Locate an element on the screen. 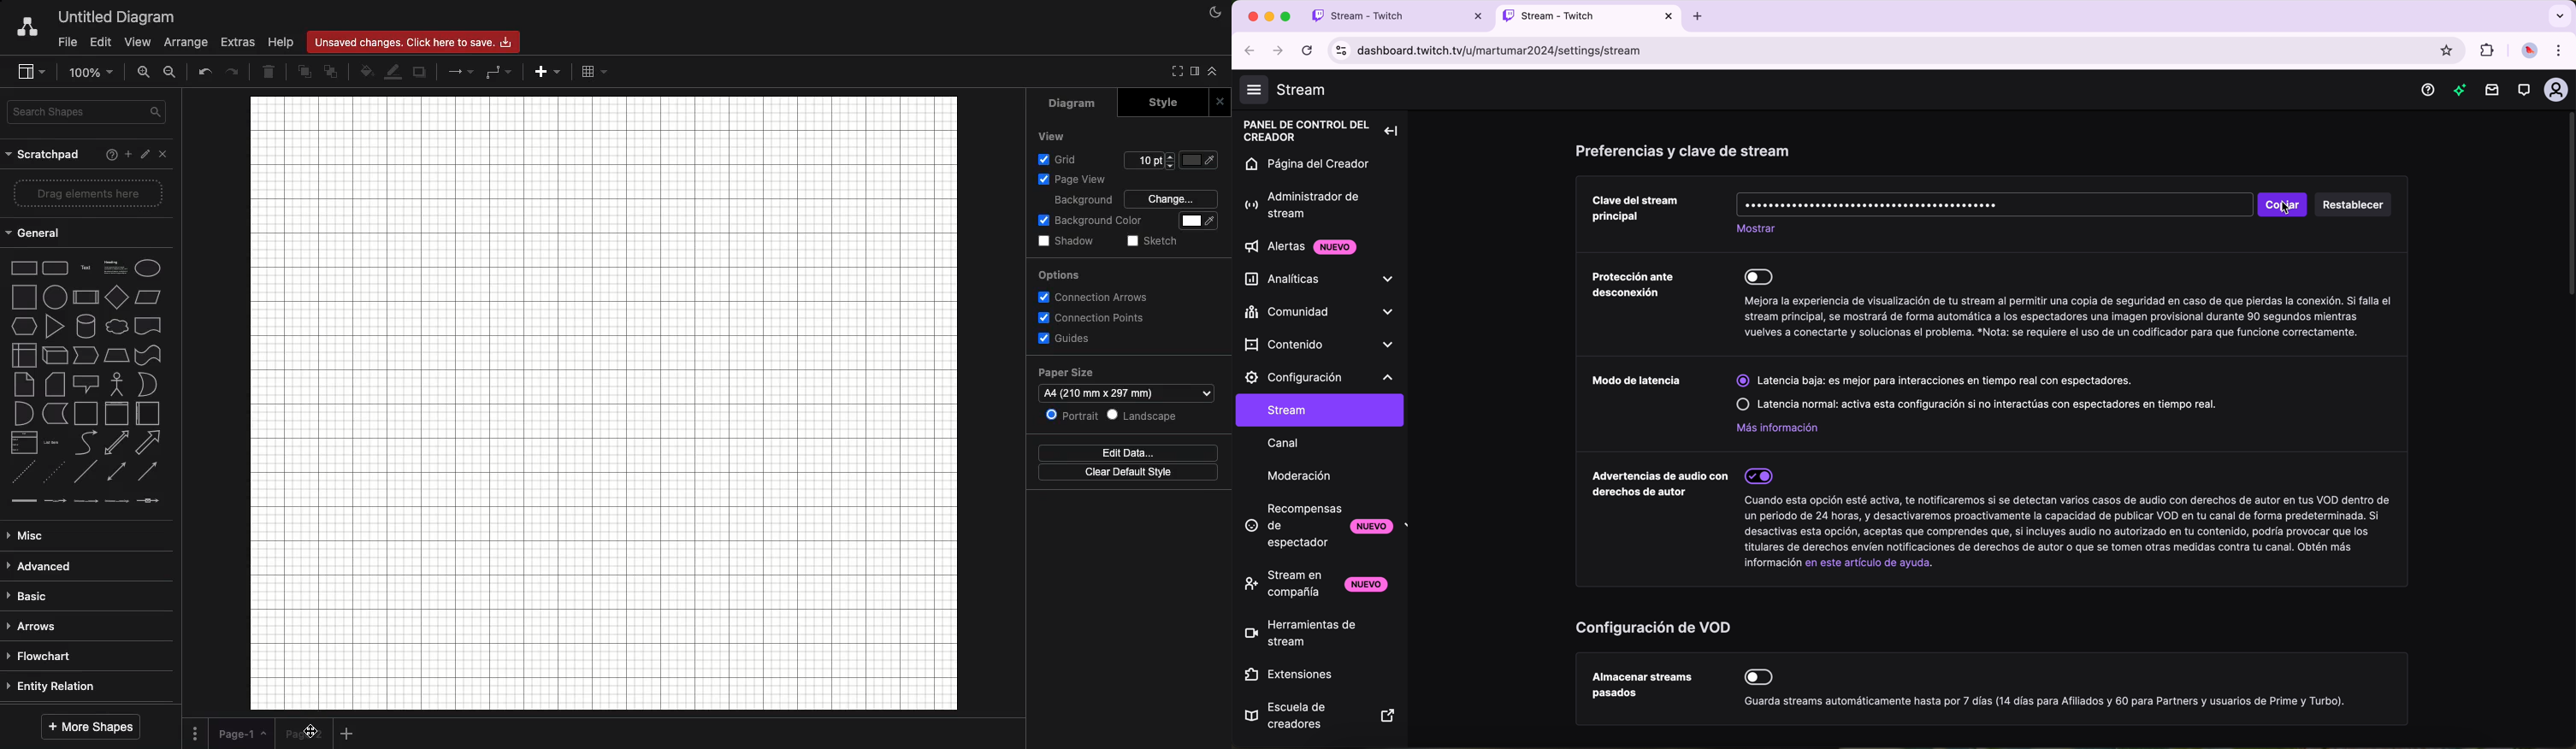 Image resolution: width=2576 pixels, height=756 pixels. reset button is located at coordinates (2353, 206).